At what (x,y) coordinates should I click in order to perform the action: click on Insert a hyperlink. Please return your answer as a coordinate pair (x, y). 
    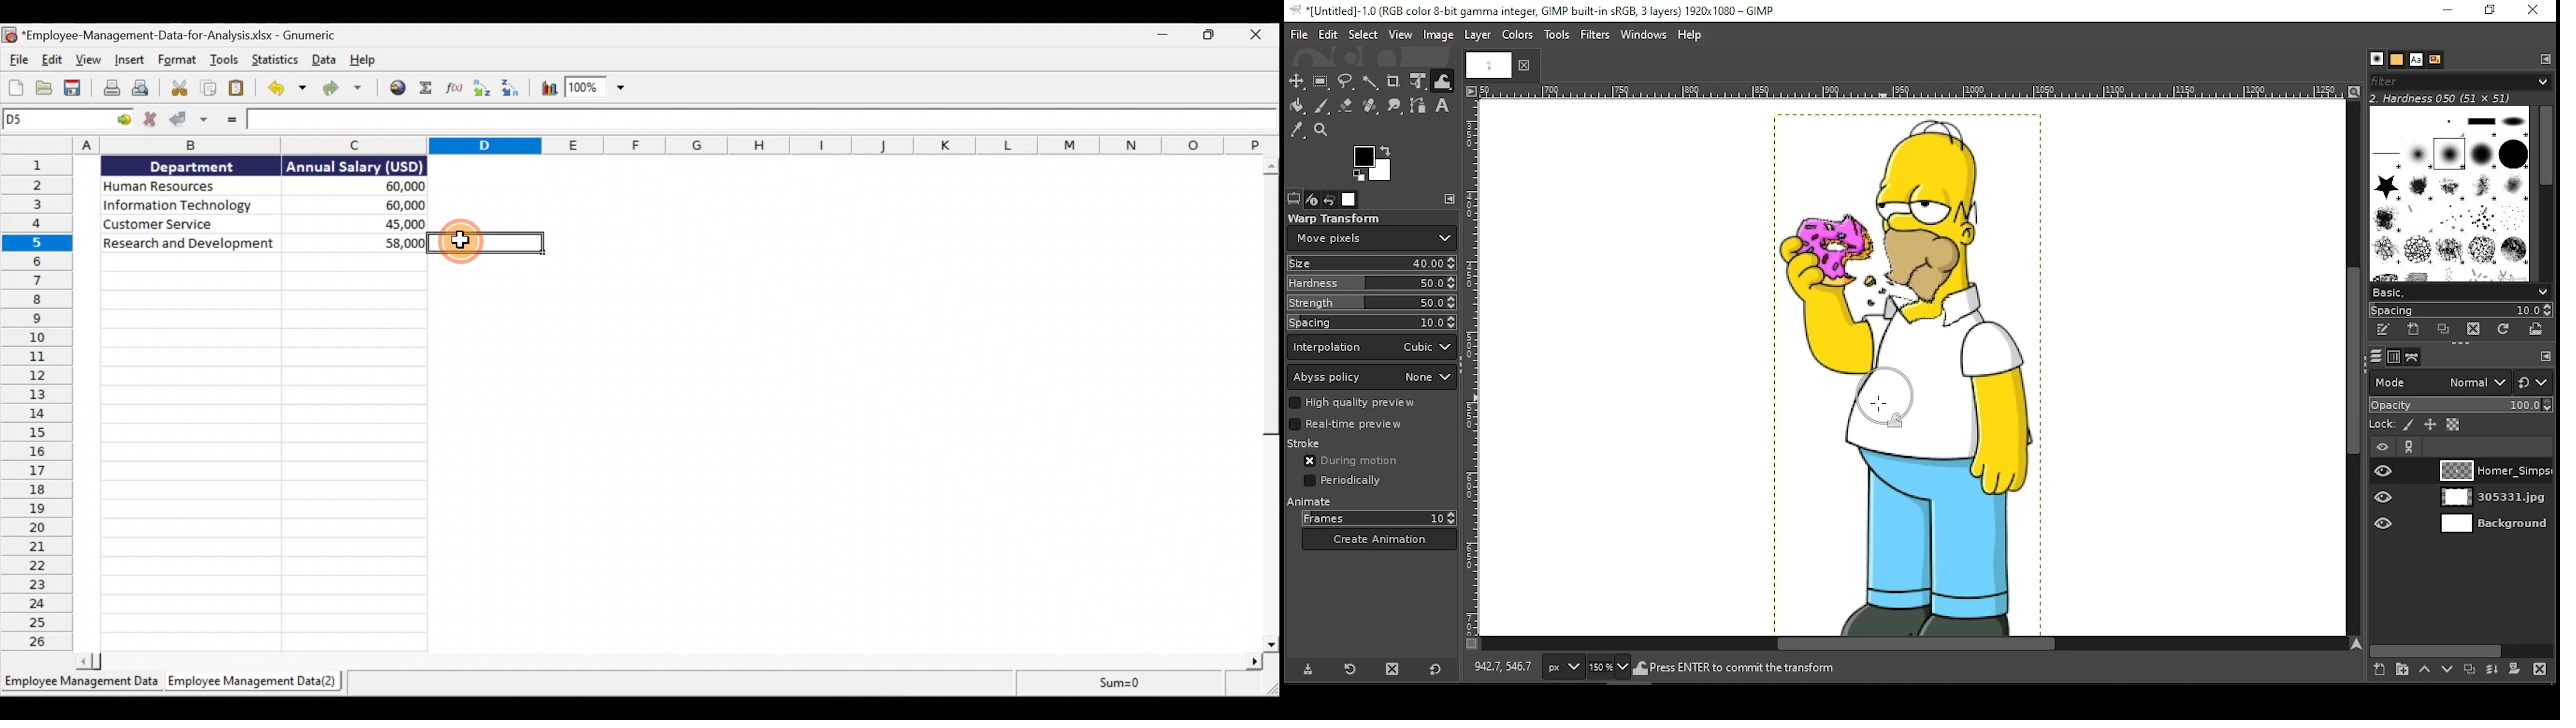
    Looking at the image, I should click on (397, 91).